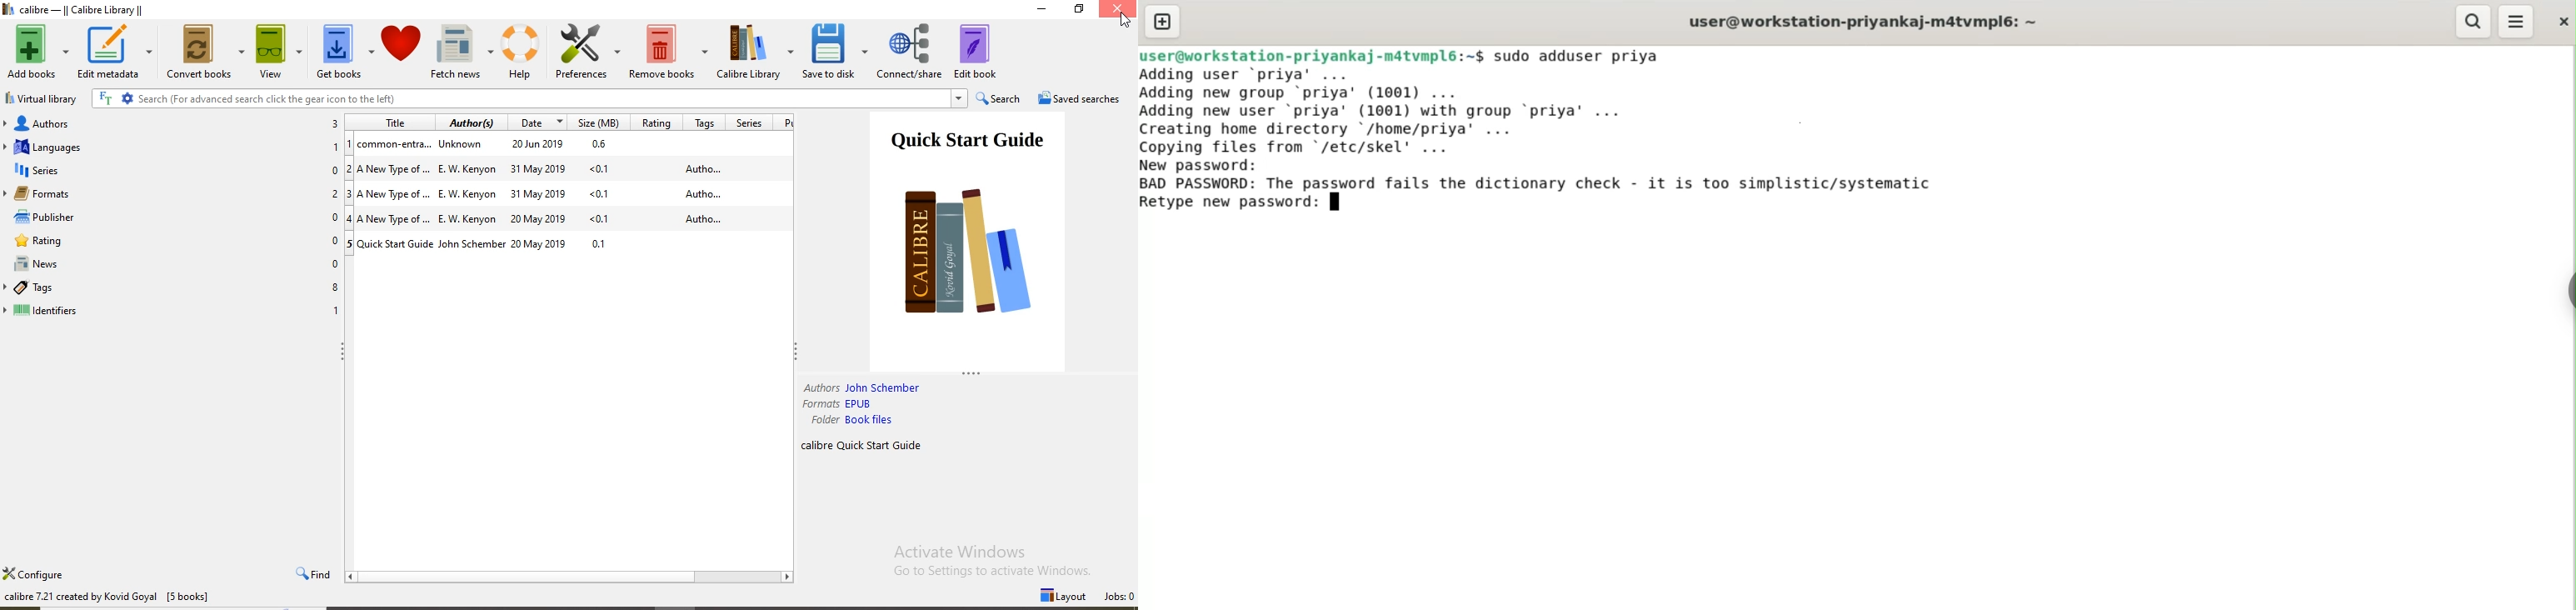 Image resolution: width=2576 pixels, height=616 pixels. What do you see at coordinates (44, 98) in the screenshot?
I see `virtual library` at bounding box center [44, 98].